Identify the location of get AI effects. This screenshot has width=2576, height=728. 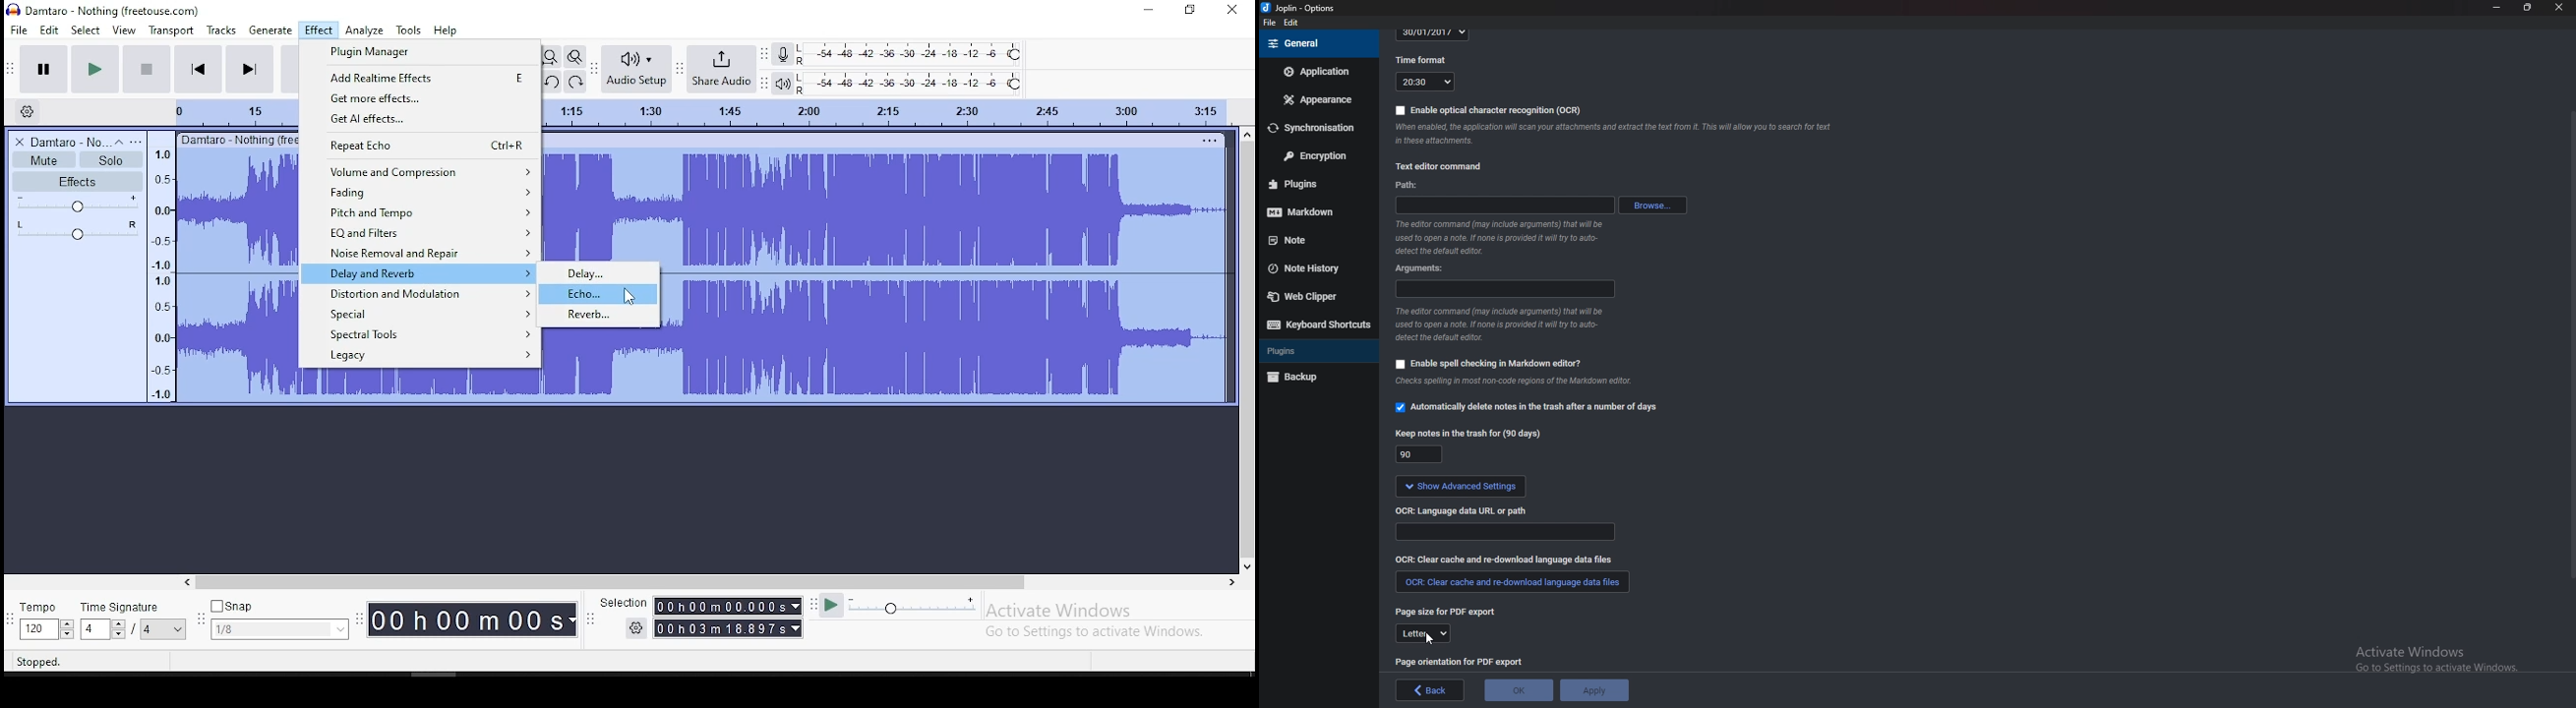
(418, 119).